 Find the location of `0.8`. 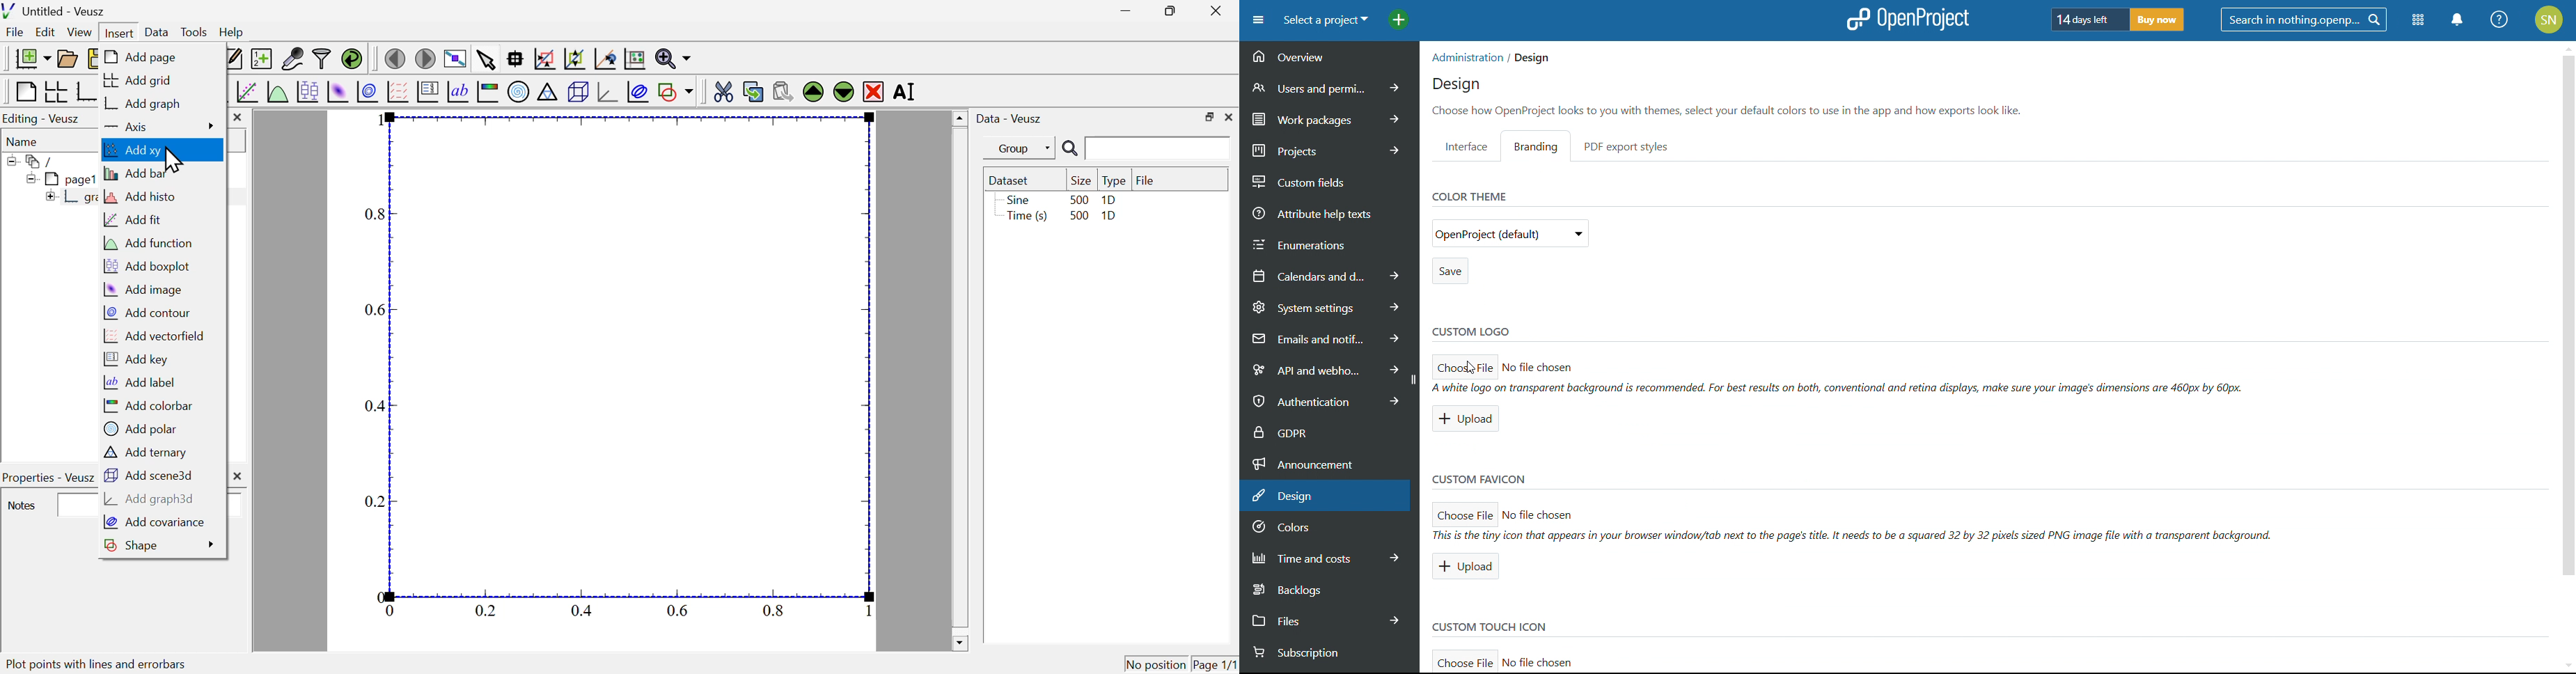

0.8 is located at coordinates (377, 215).